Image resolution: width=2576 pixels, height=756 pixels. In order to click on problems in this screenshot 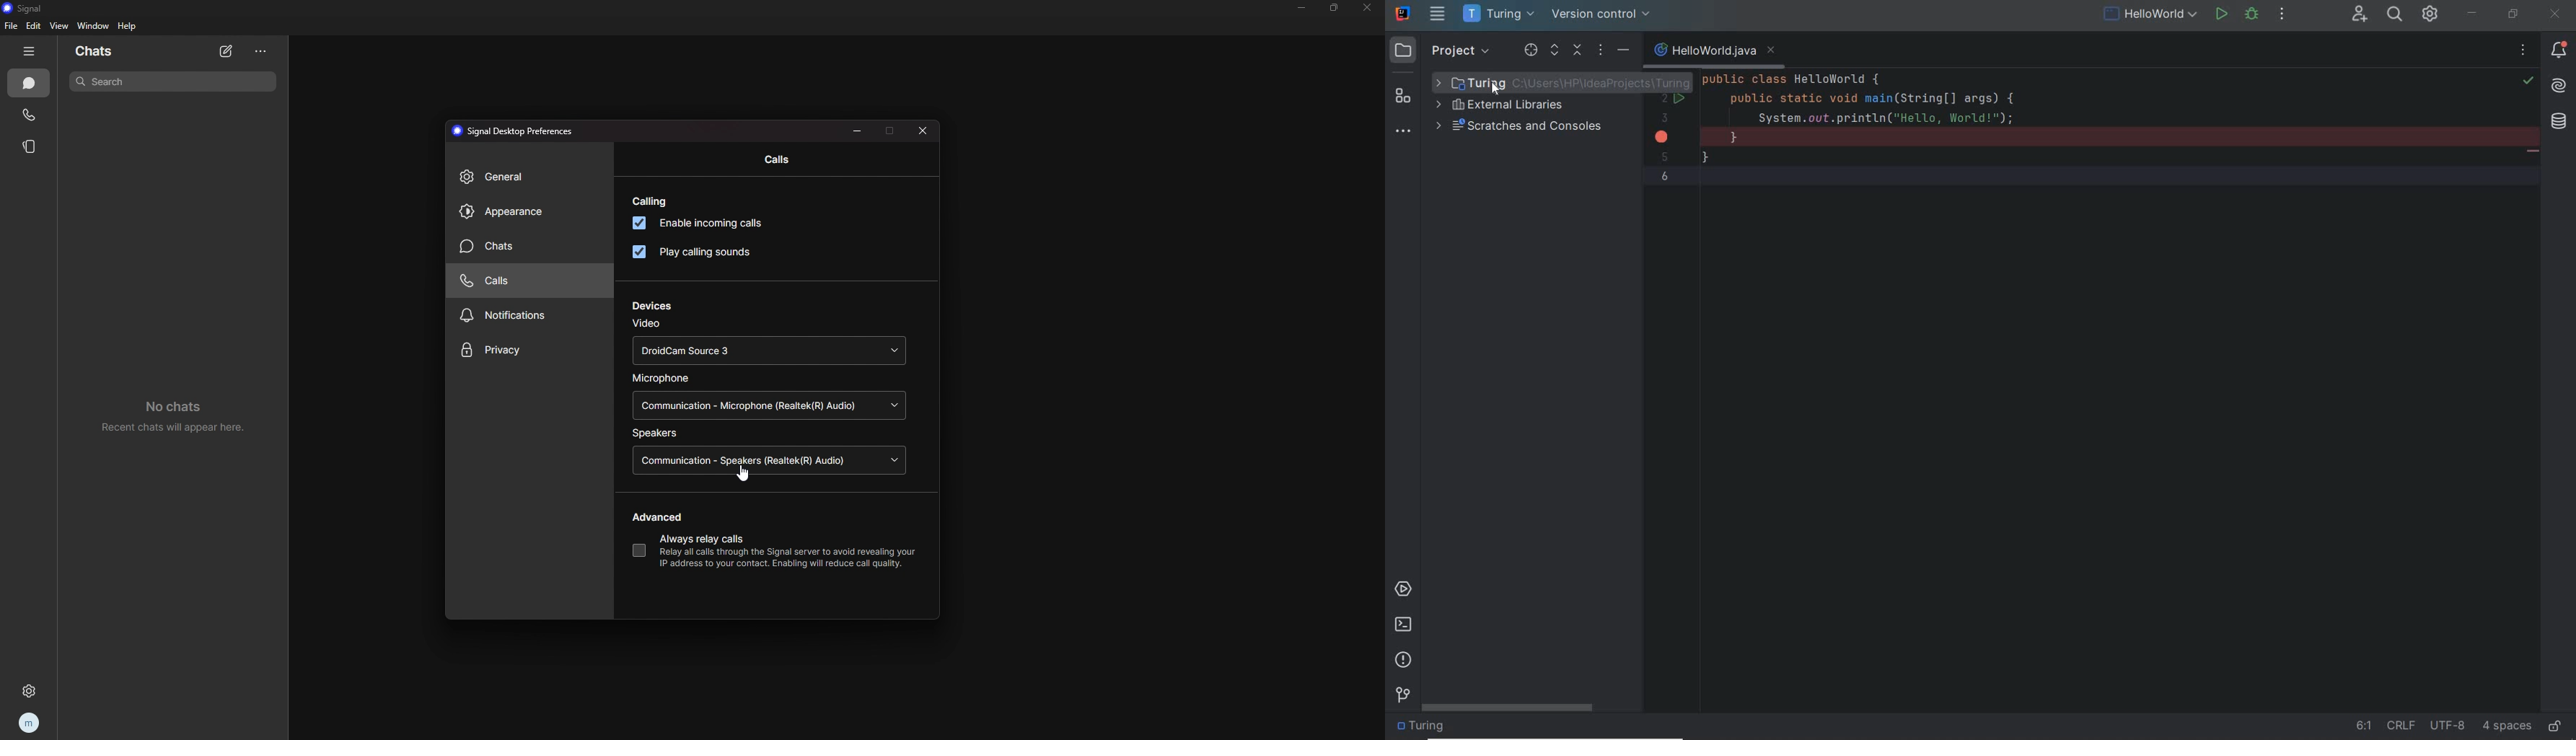, I will do `click(1403, 661)`.